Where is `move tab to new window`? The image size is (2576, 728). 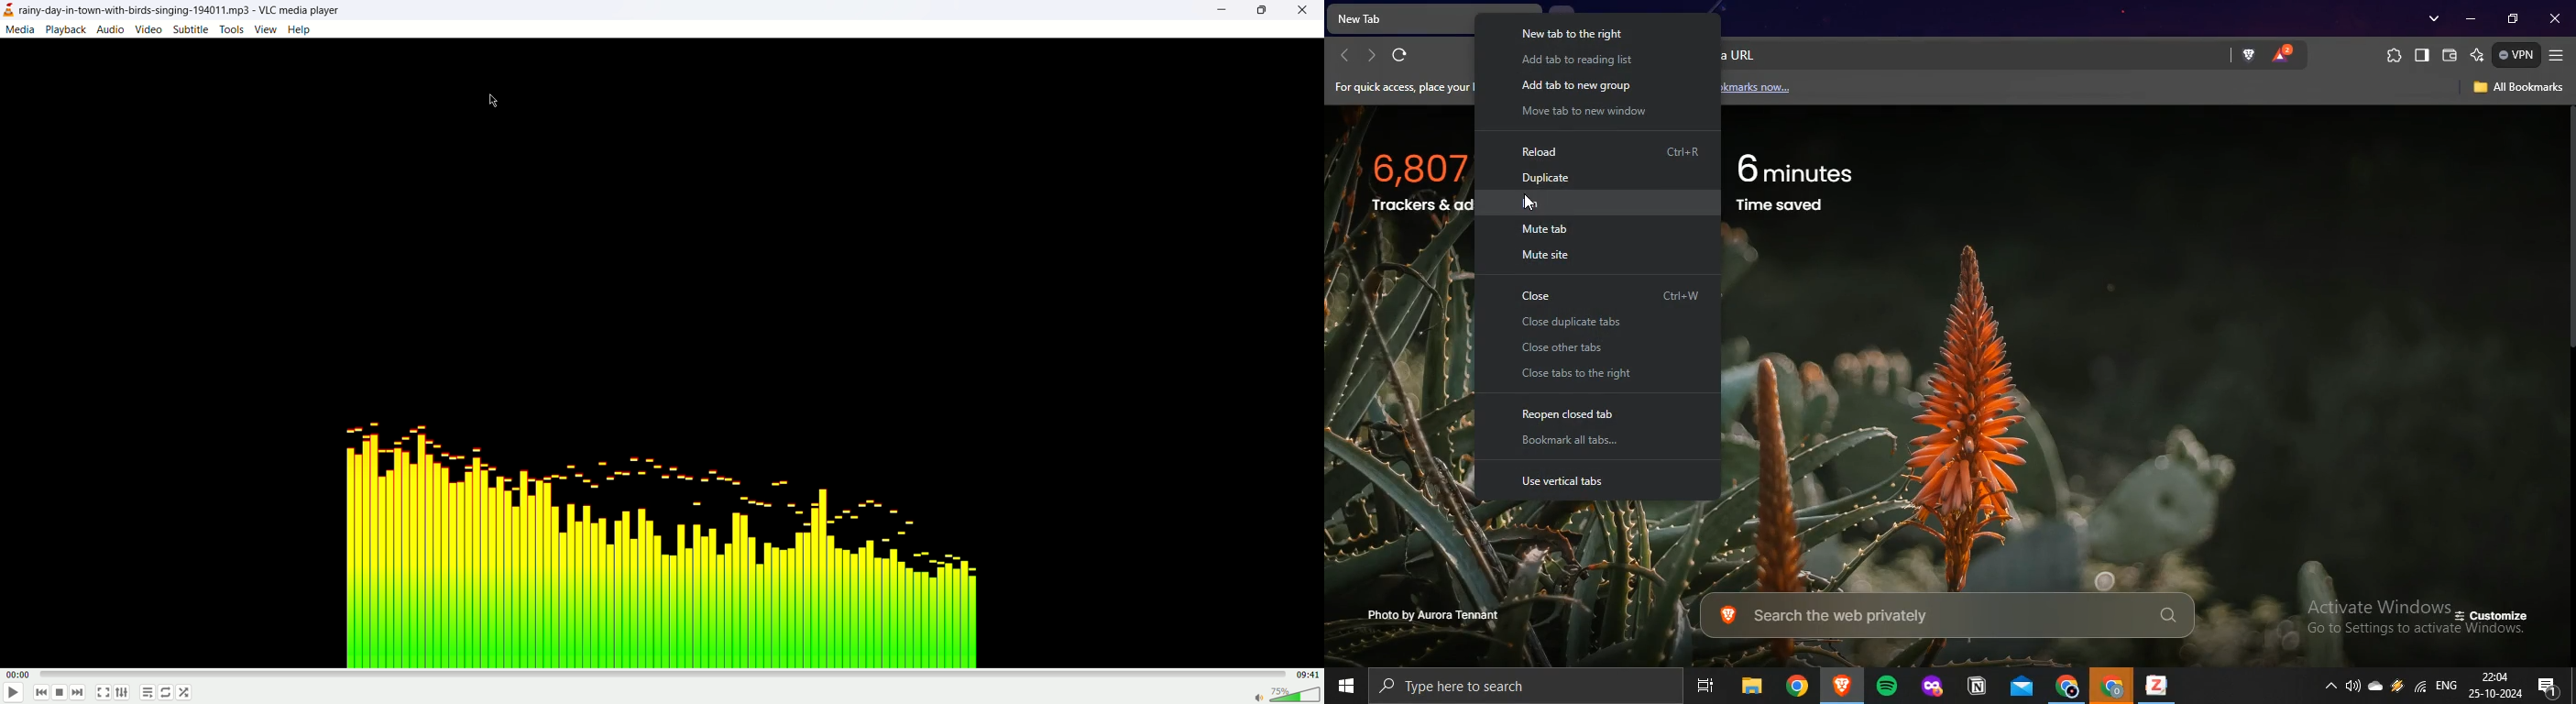
move tab to new window is located at coordinates (1584, 112).